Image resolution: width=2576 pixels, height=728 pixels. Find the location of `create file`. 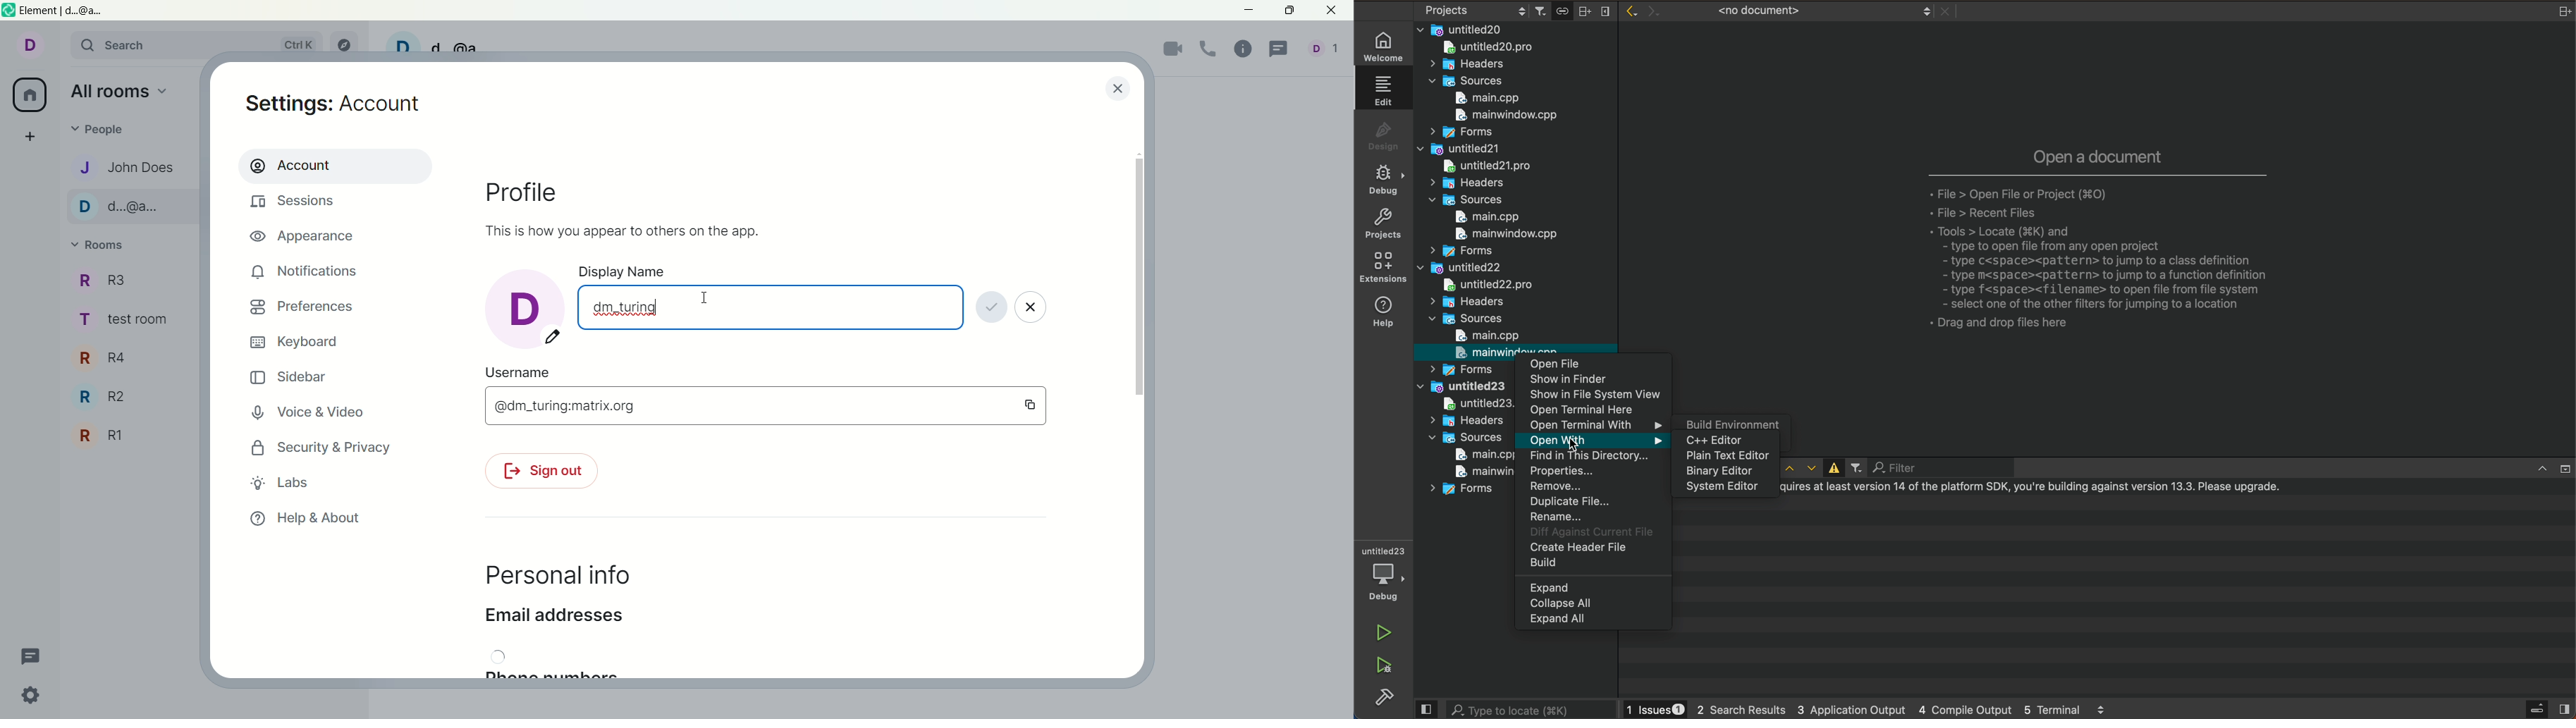

create file is located at coordinates (1590, 548).